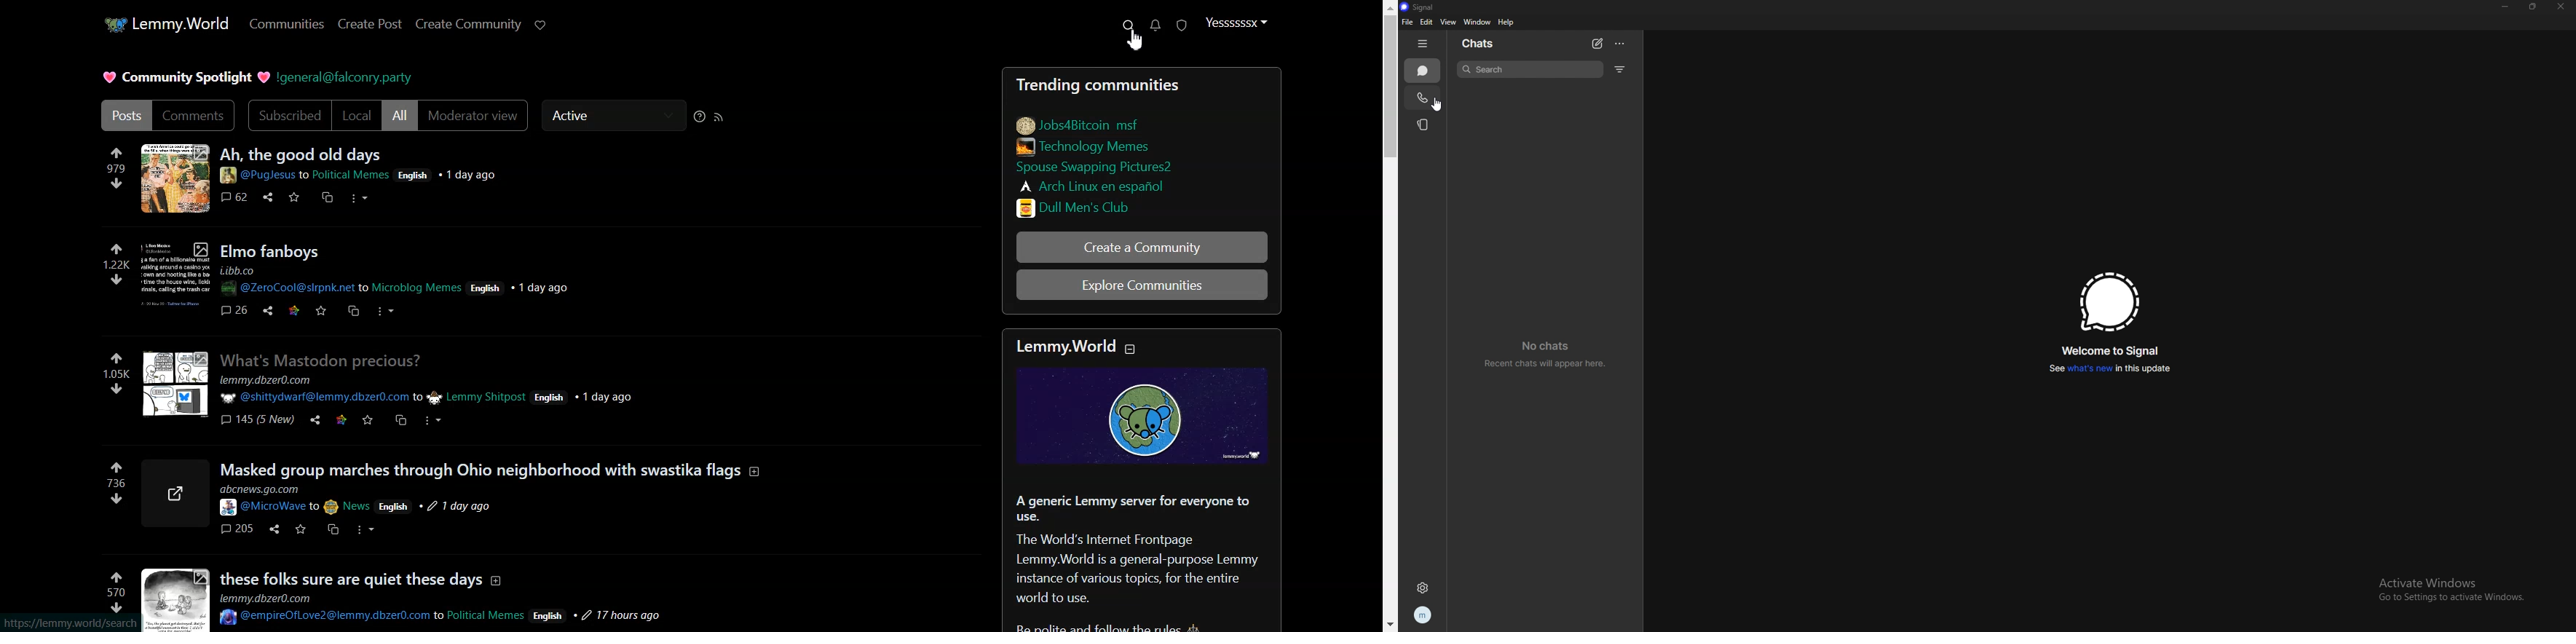 This screenshot has height=644, width=2576. I want to click on post, so click(491, 469).